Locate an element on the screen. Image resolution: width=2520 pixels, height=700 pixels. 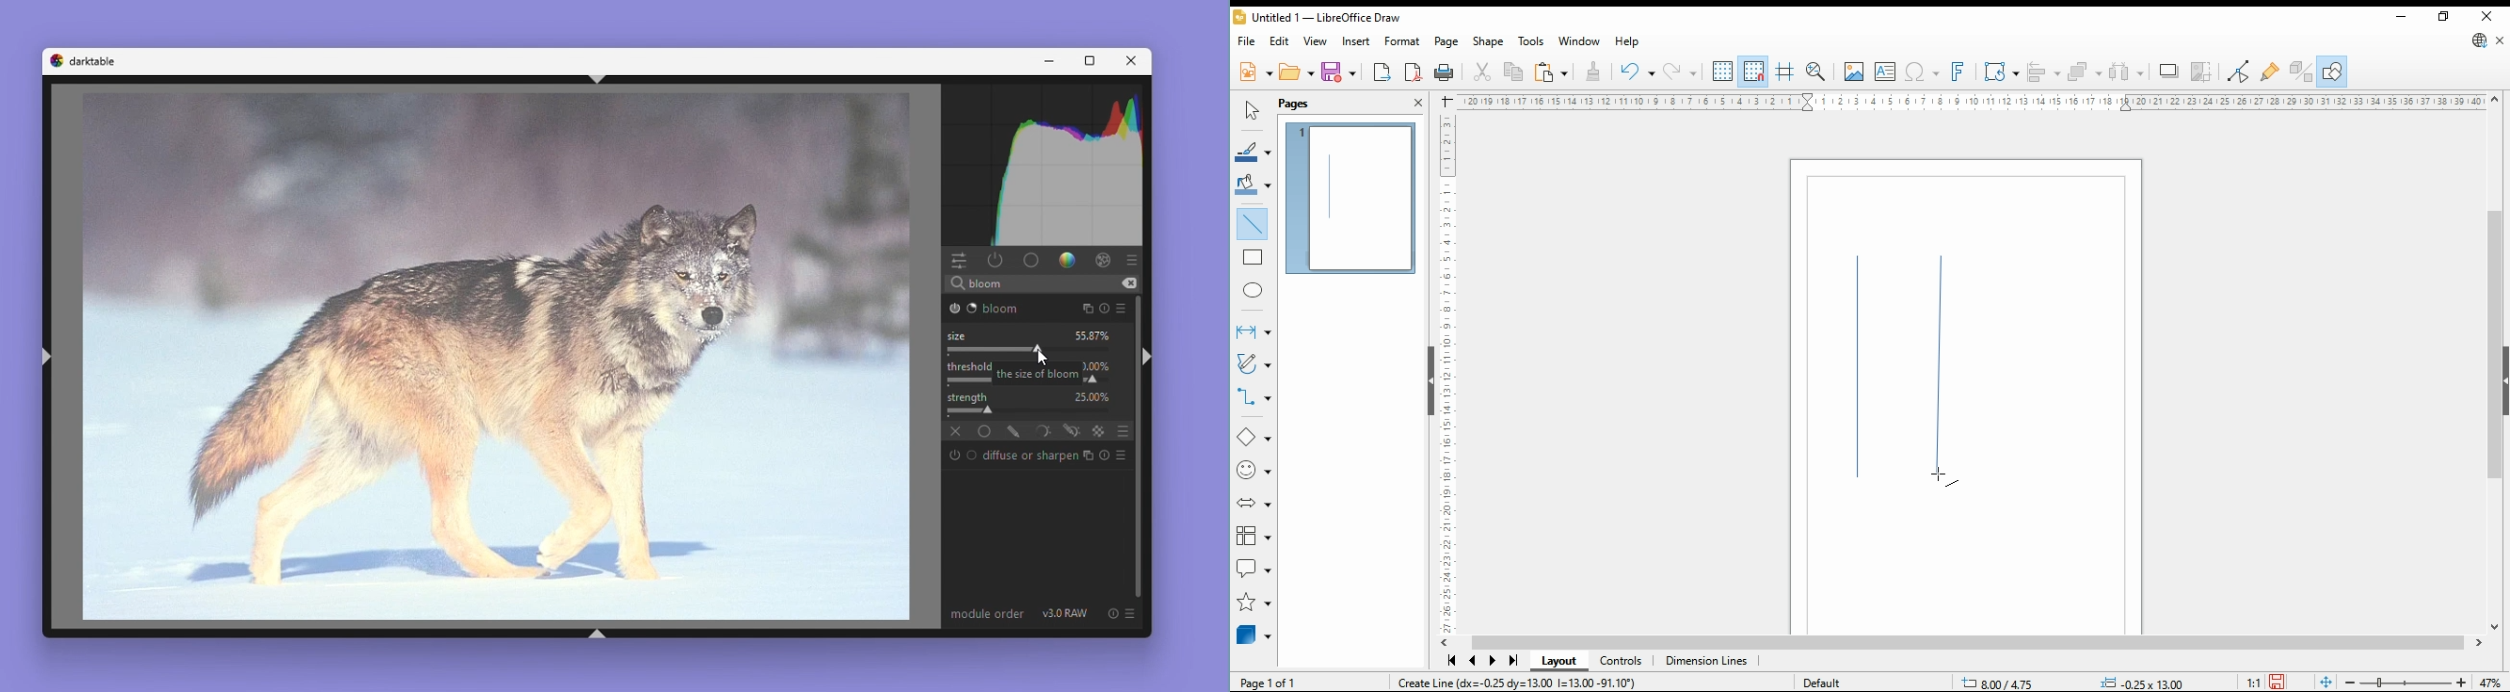
0.00x0.00 is located at coordinates (2145, 682).